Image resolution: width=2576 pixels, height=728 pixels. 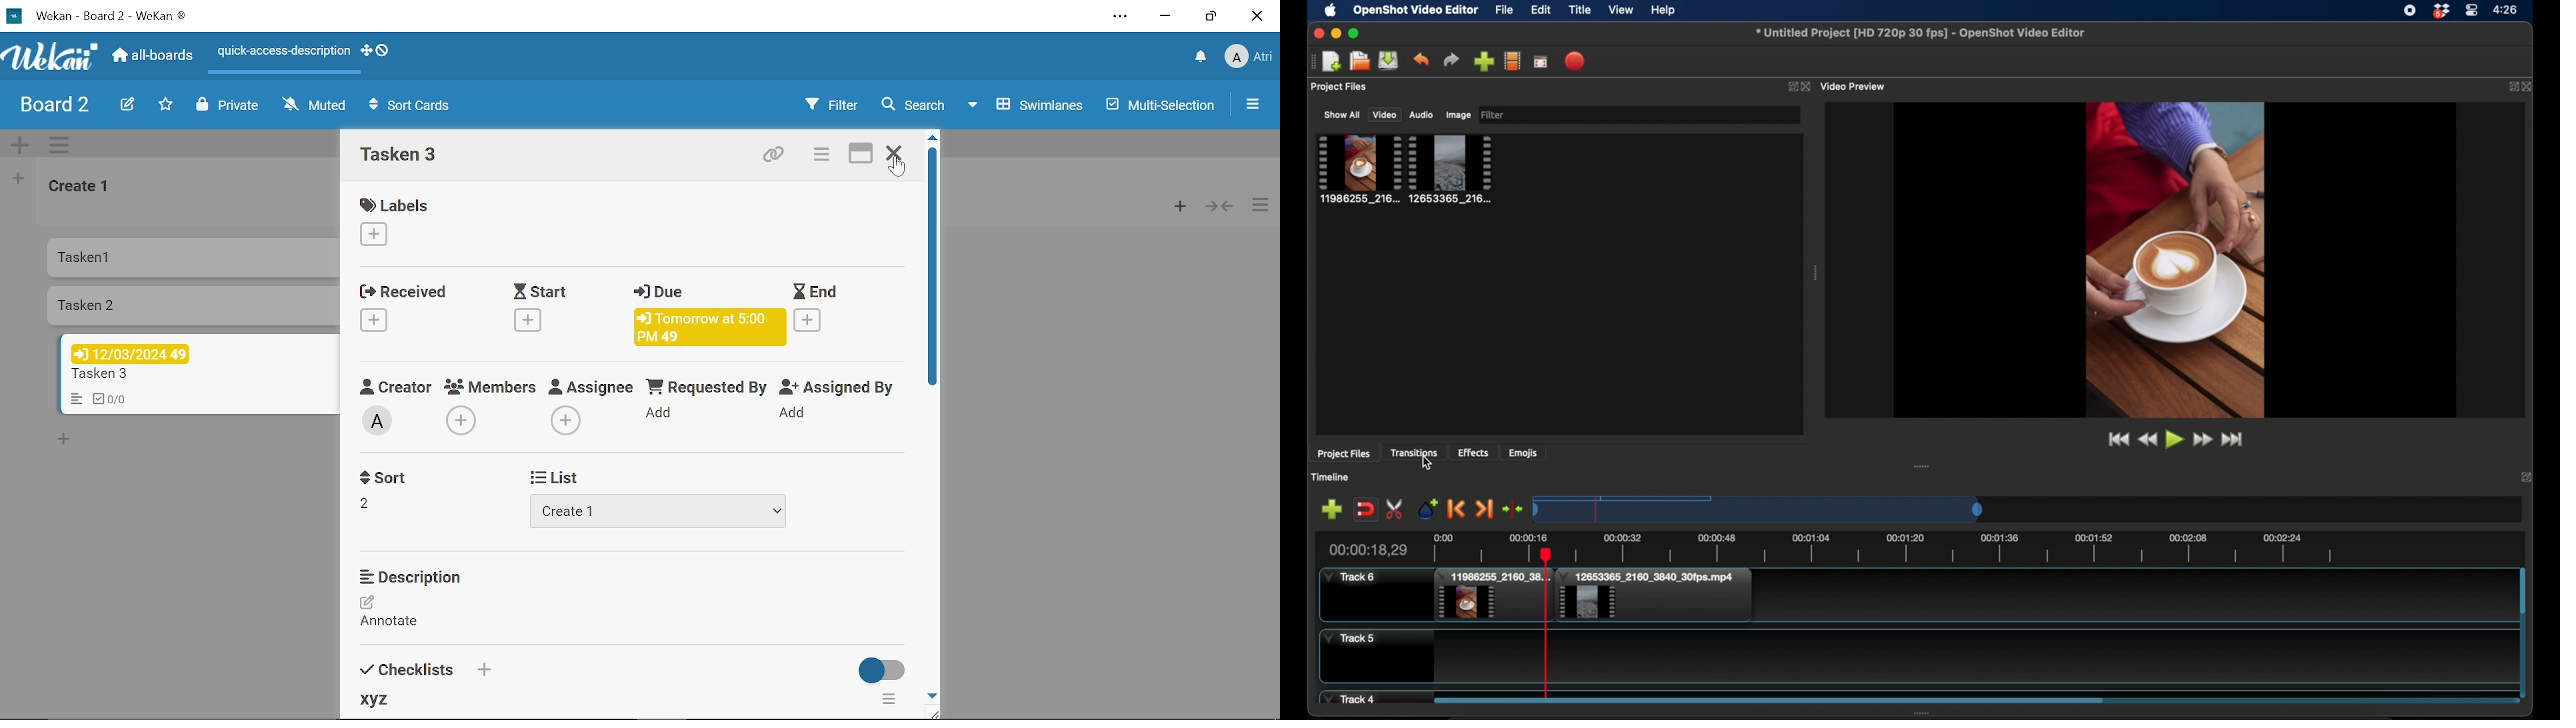 What do you see at coordinates (1458, 115) in the screenshot?
I see `image` at bounding box center [1458, 115].